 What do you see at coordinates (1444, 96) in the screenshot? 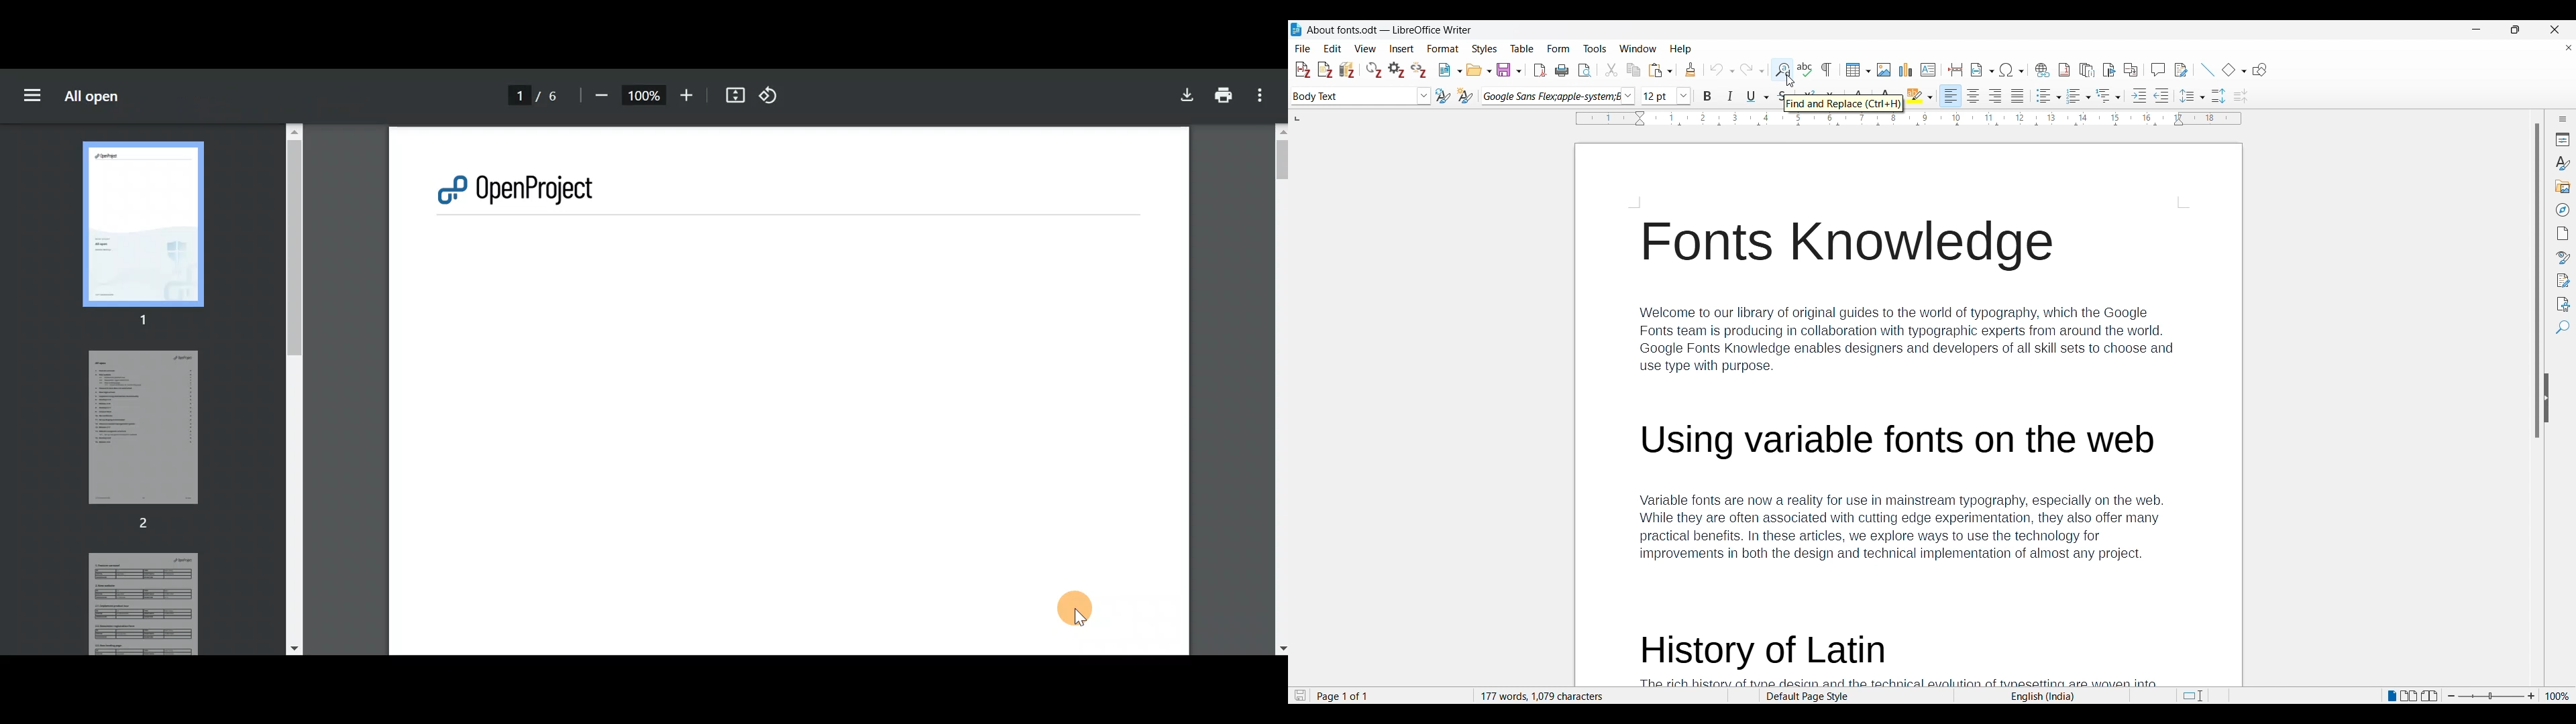
I see `Update selected style` at bounding box center [1444, 96].